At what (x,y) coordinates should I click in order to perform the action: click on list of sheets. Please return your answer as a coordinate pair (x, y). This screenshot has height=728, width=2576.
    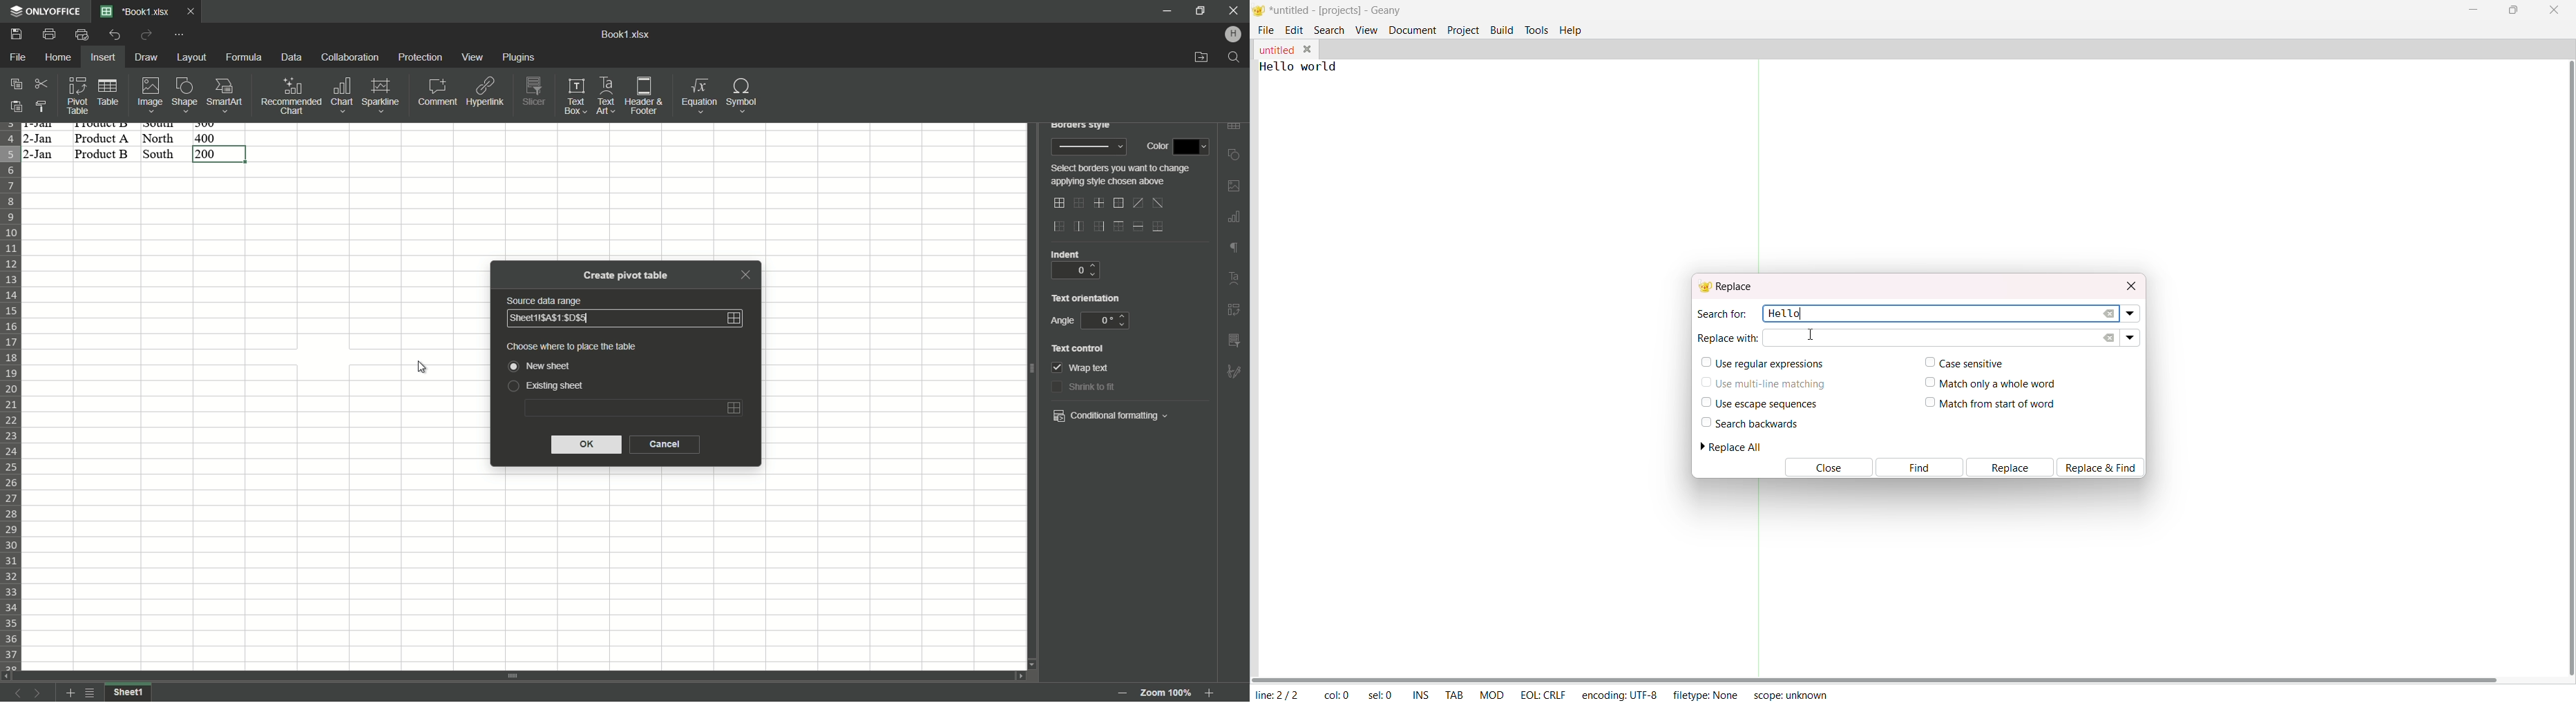
    Looking at the image, I should click on (91, 692).